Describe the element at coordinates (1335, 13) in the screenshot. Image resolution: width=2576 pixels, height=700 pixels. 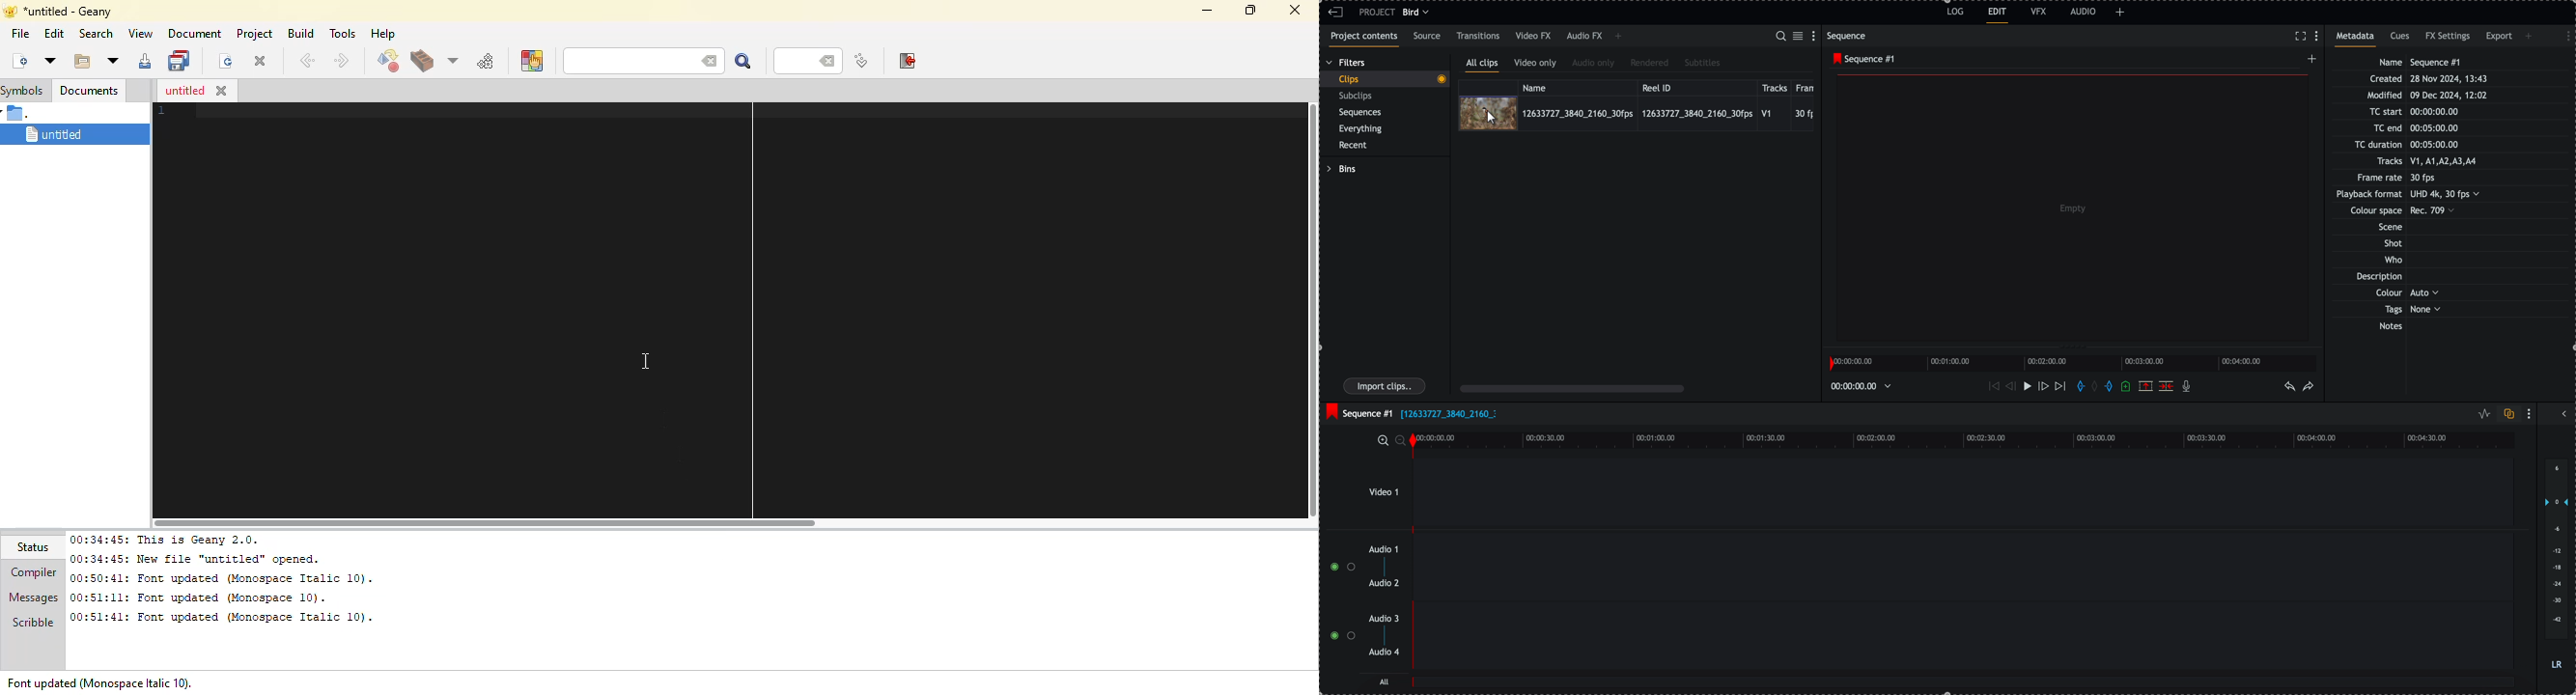
I see `leave` at that location.